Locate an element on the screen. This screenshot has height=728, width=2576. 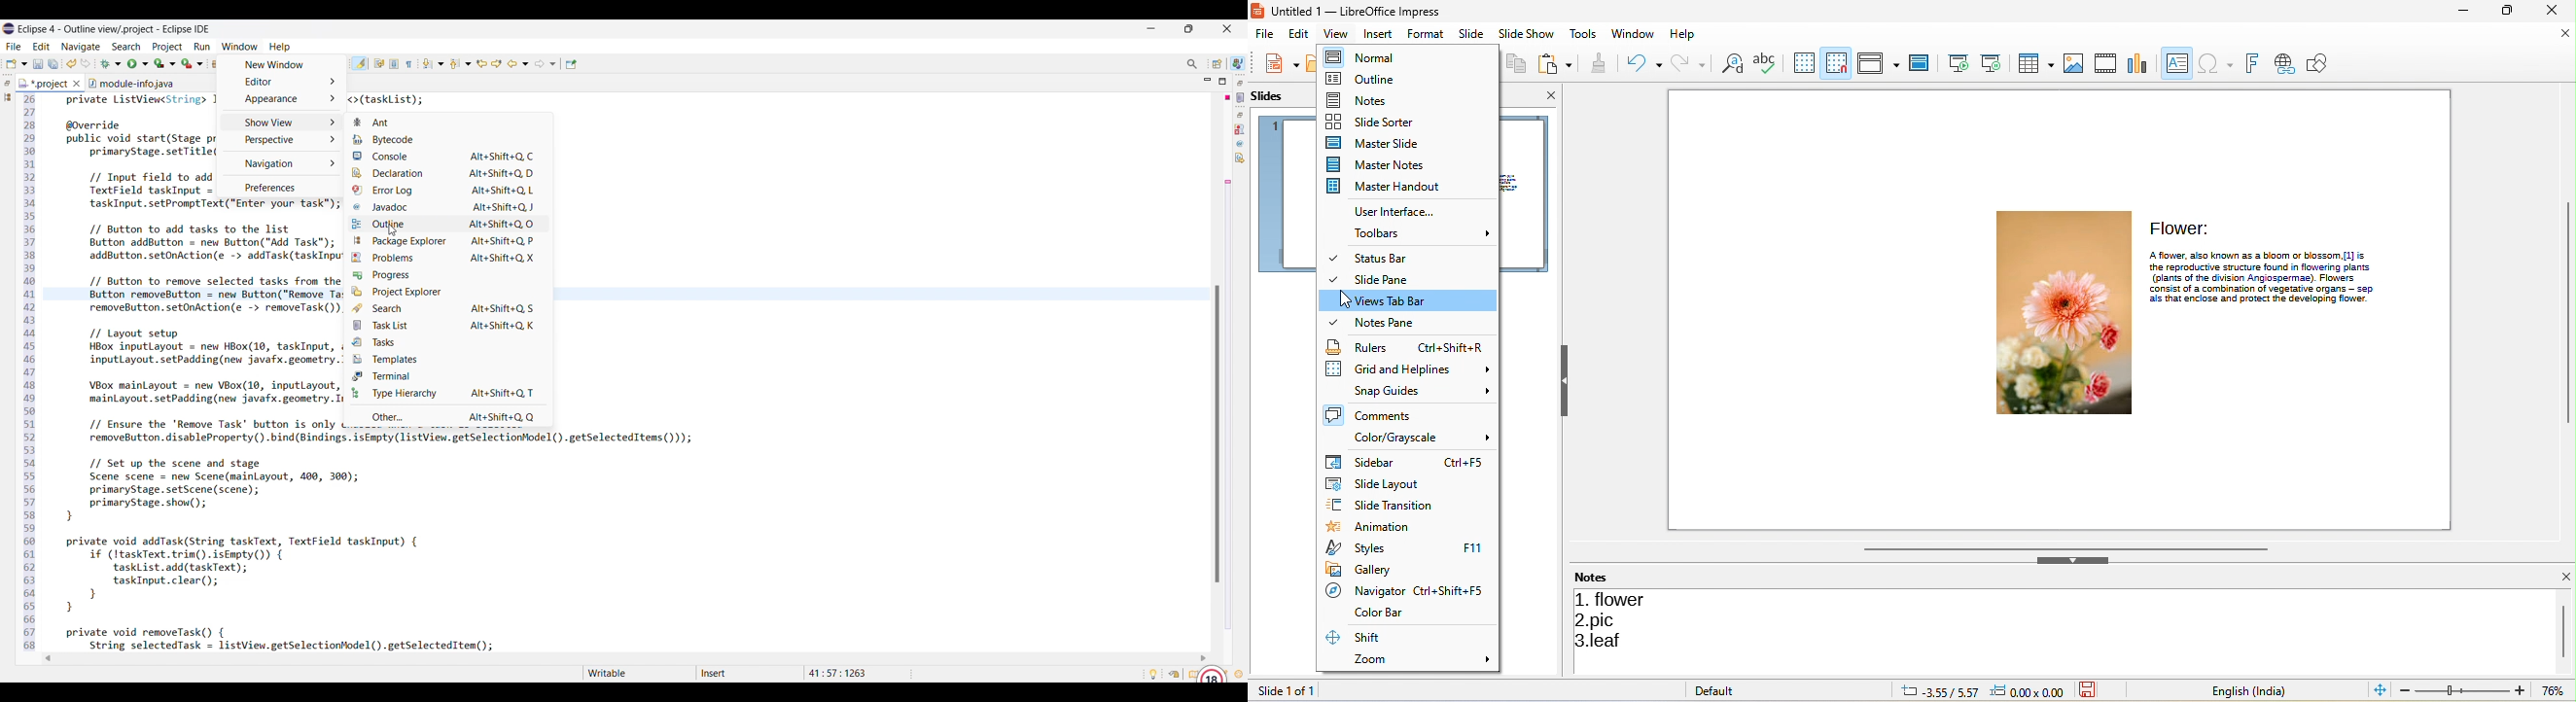
Appearance options is located at coordinates (281, 99).